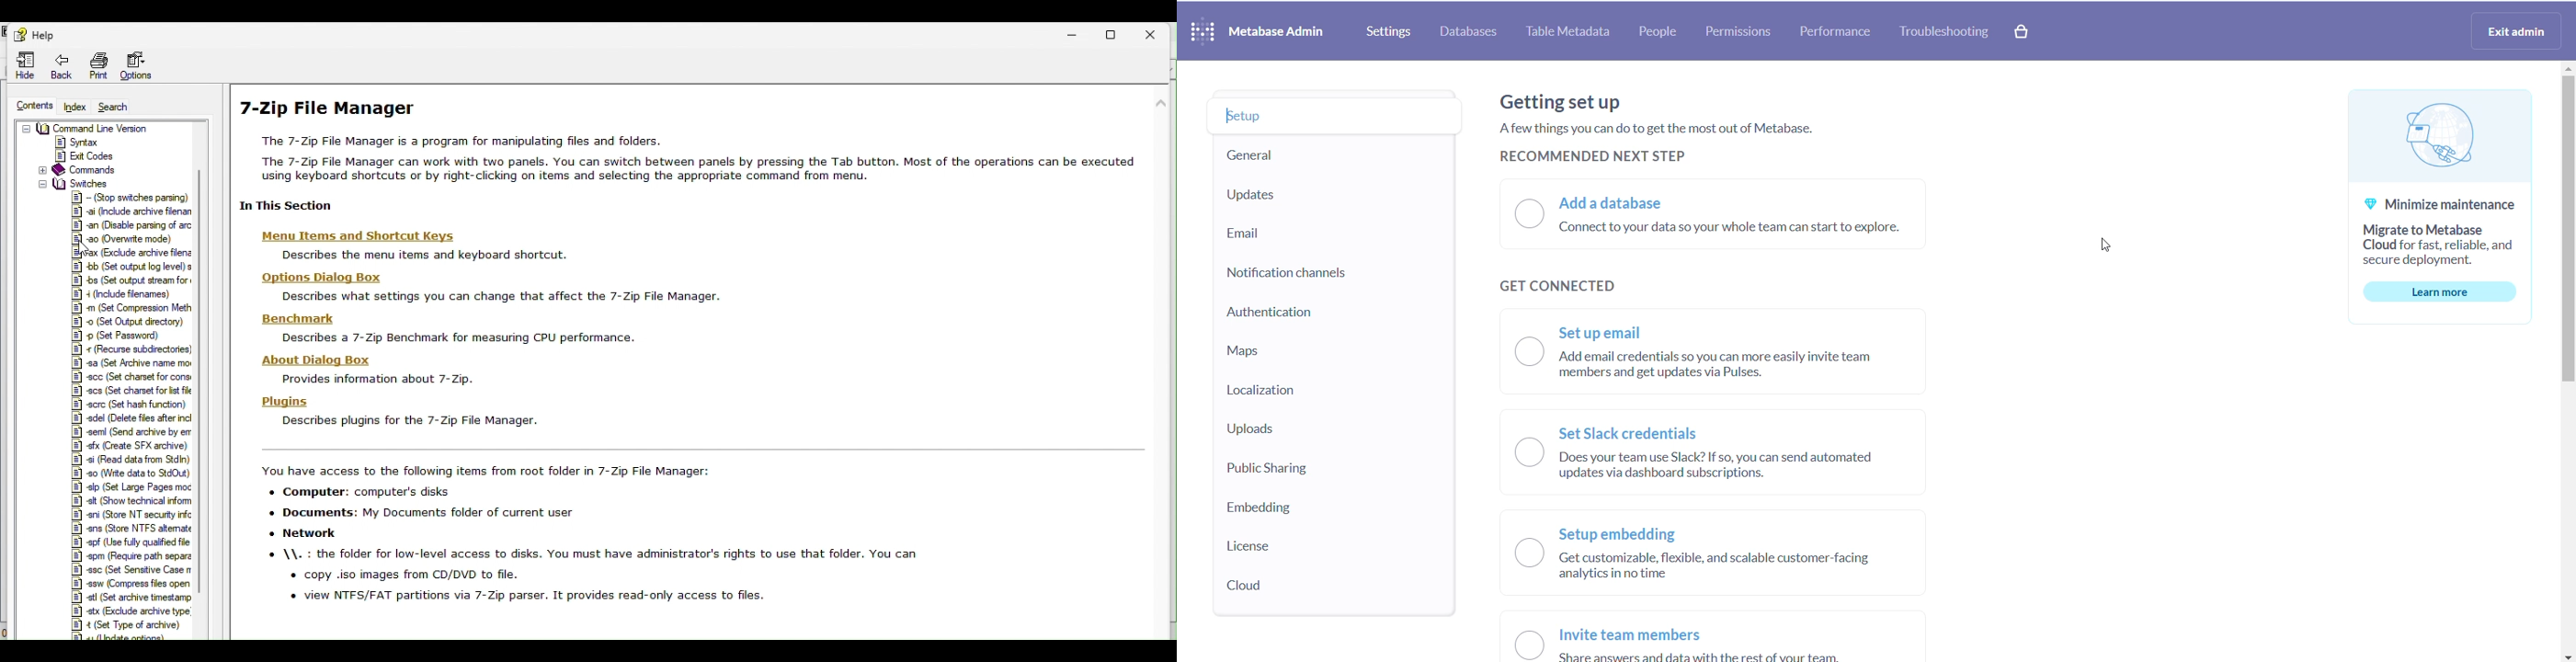  Describe the element at coordinates (2443, 292) in the screenshot. I see `learn more` at that location.